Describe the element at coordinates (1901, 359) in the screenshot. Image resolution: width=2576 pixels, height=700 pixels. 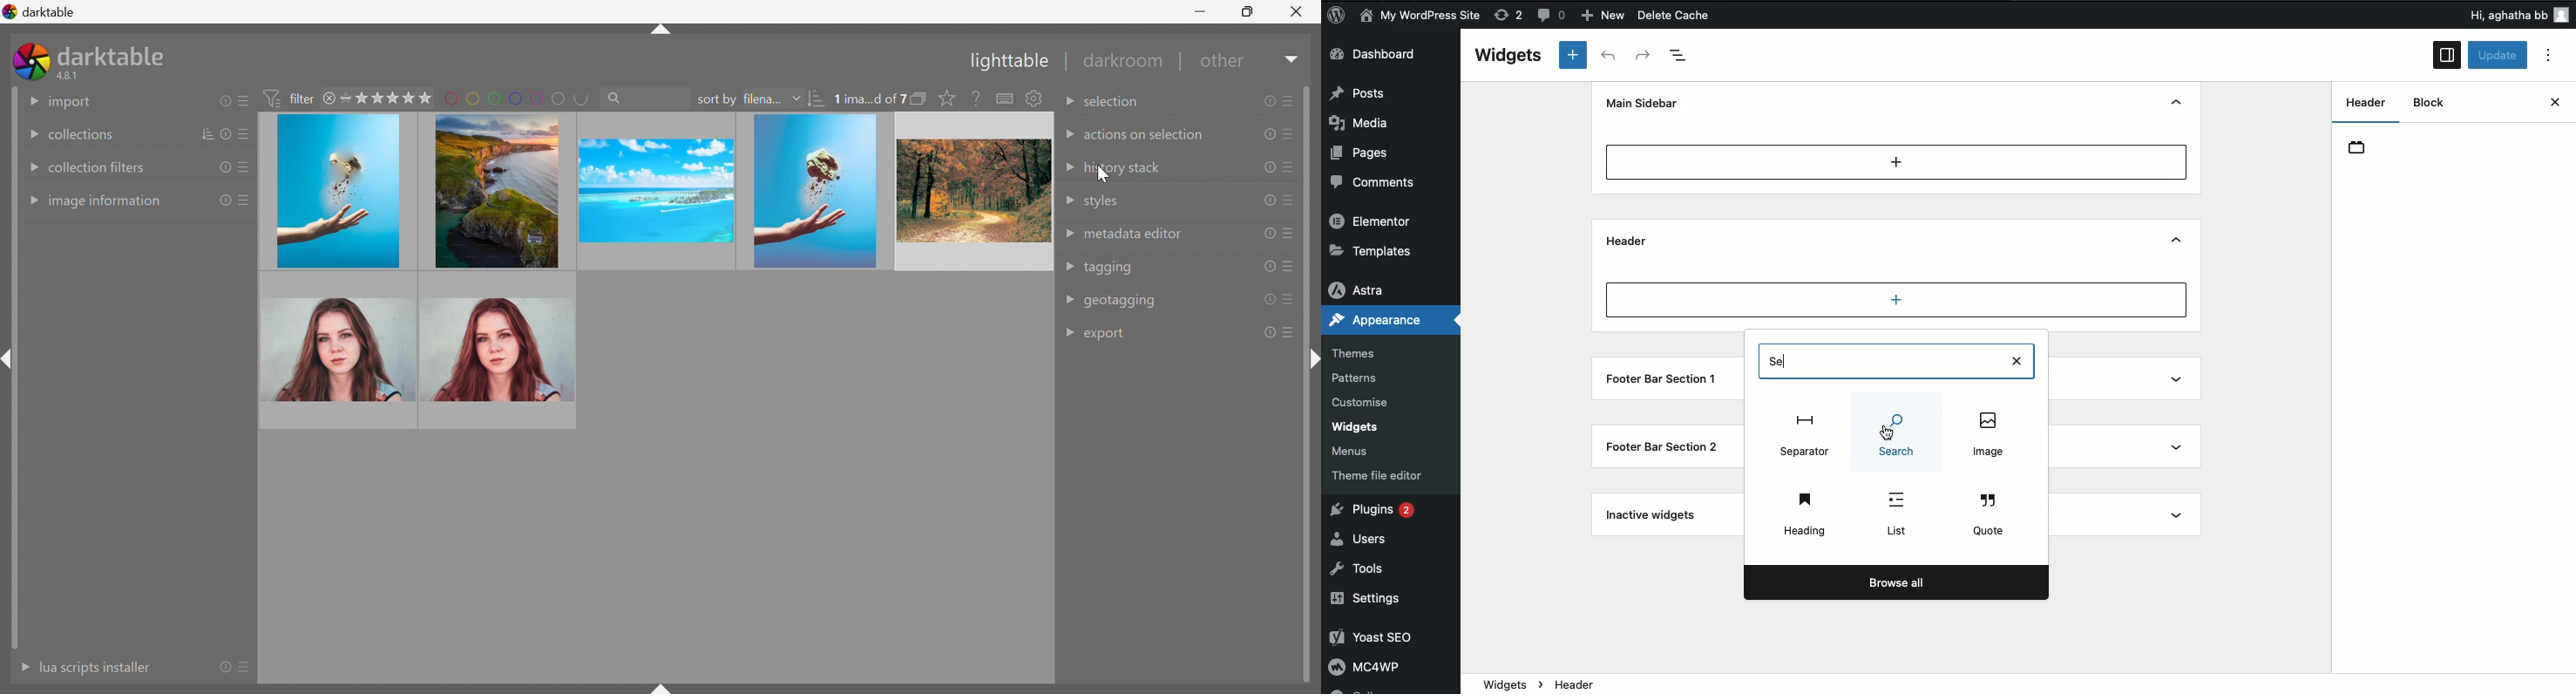
I see `search` at that location.